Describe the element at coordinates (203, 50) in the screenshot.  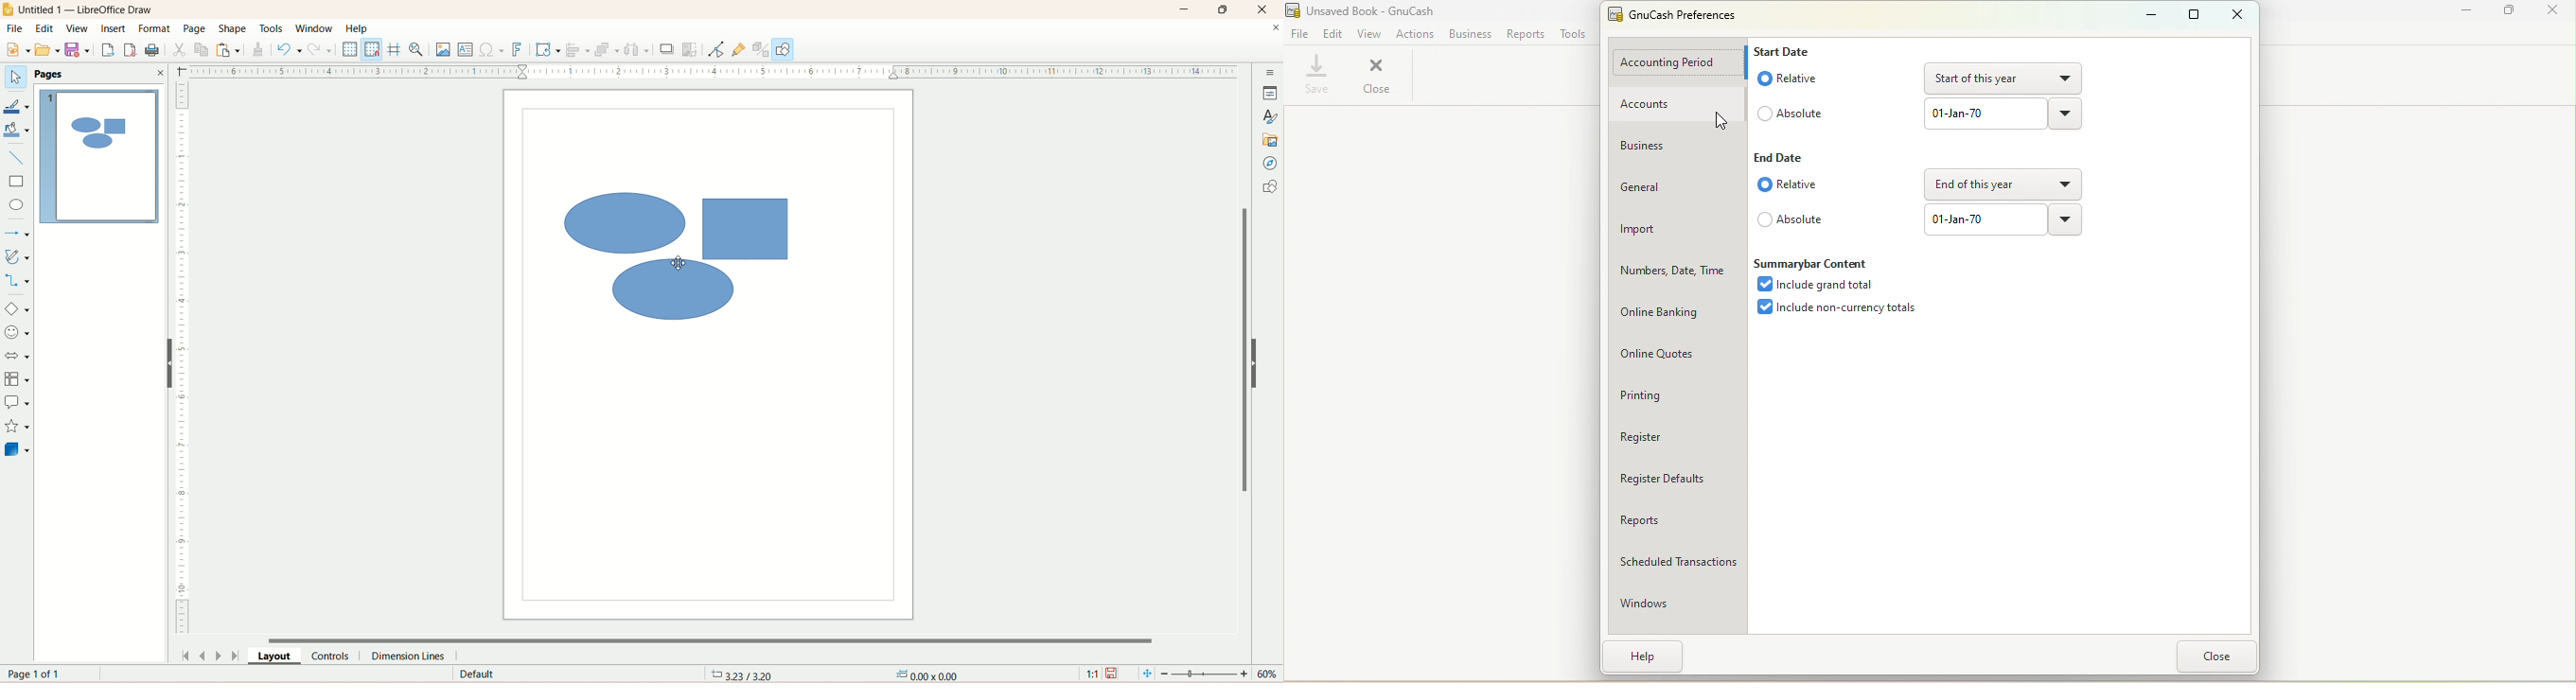
I see `copy` at that location.